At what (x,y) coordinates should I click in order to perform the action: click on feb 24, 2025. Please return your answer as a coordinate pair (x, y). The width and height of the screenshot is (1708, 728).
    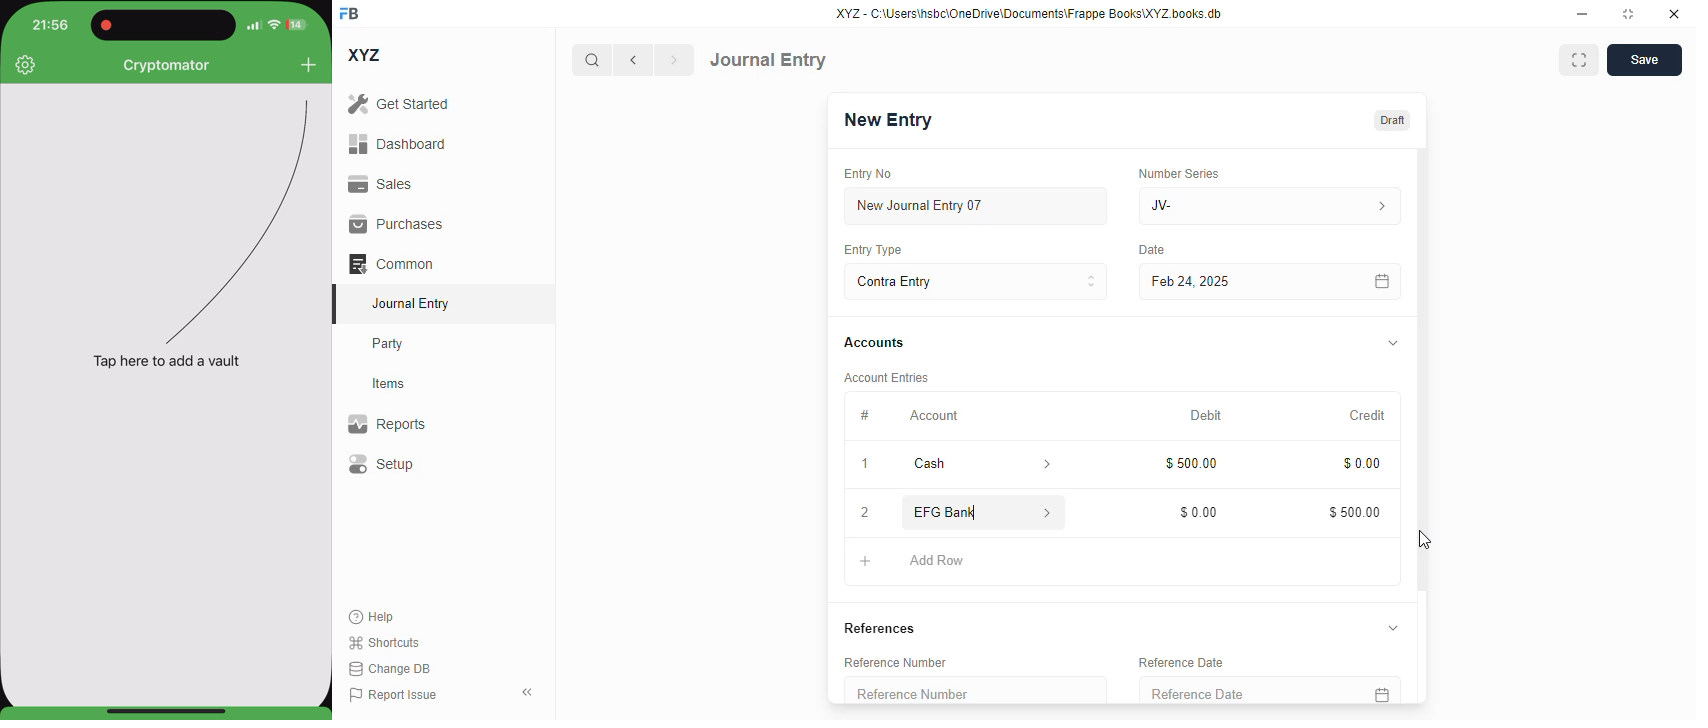
    Looking at the image, I should click on (1227, 282).